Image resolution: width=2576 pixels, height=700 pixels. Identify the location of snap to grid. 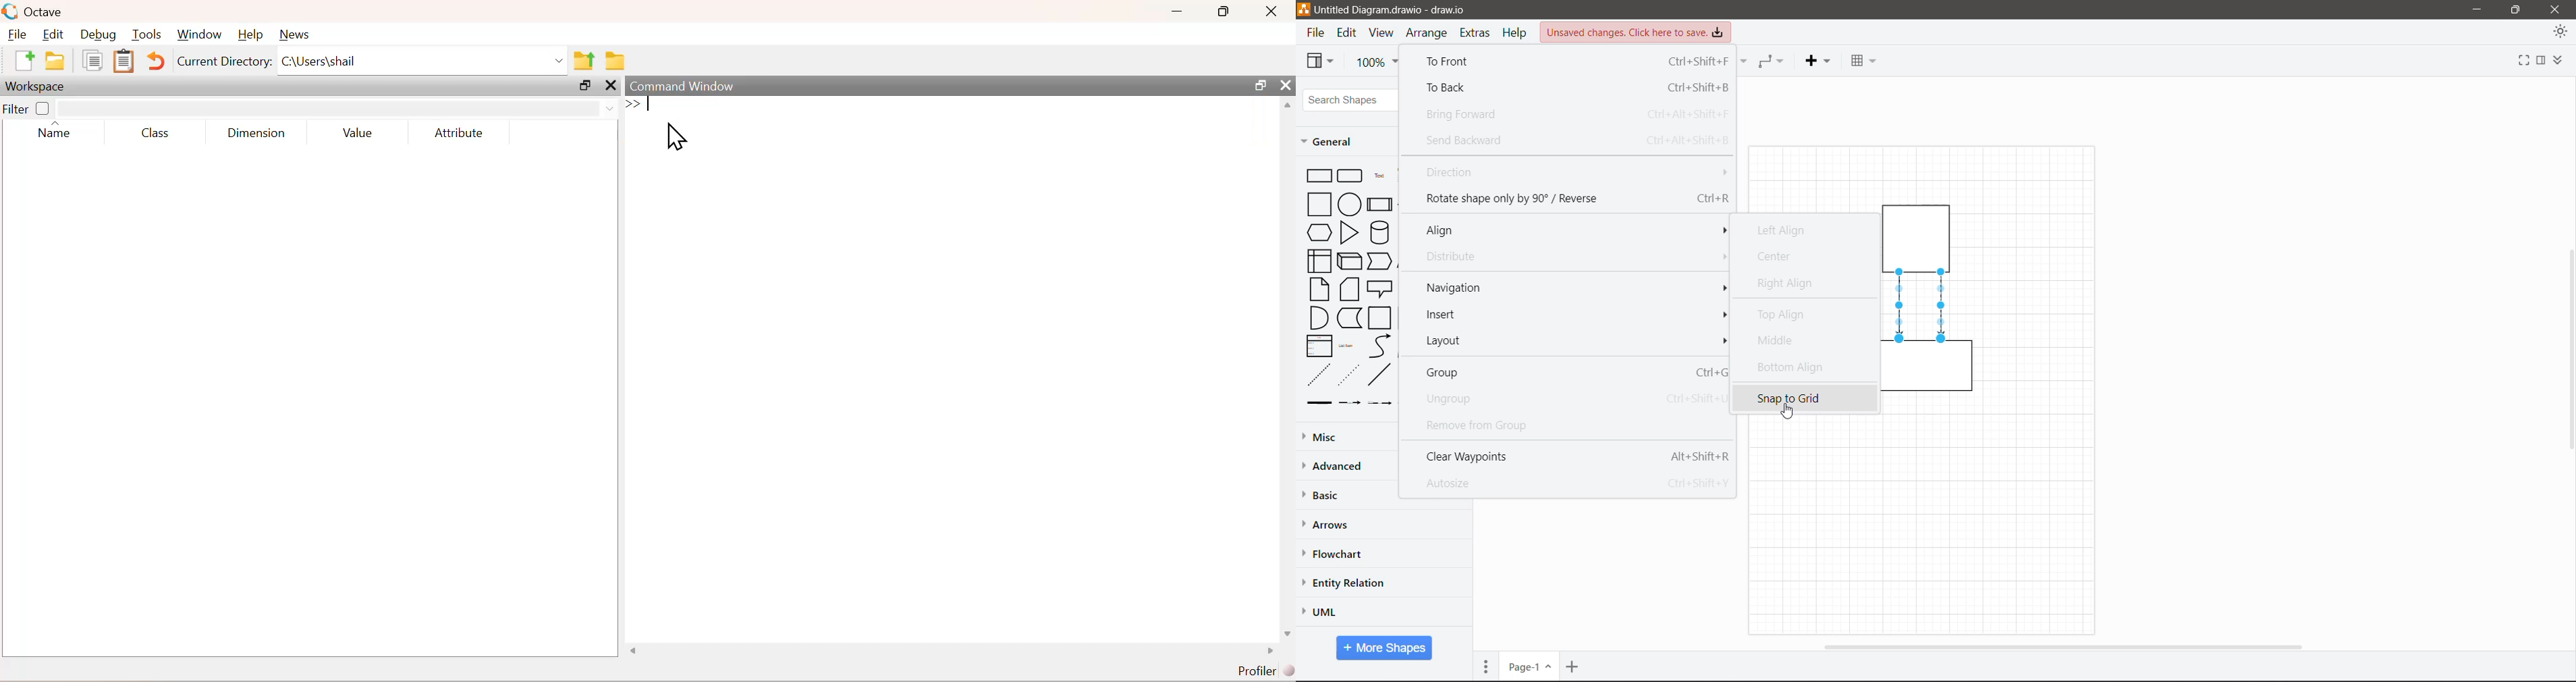
(1805, 398).